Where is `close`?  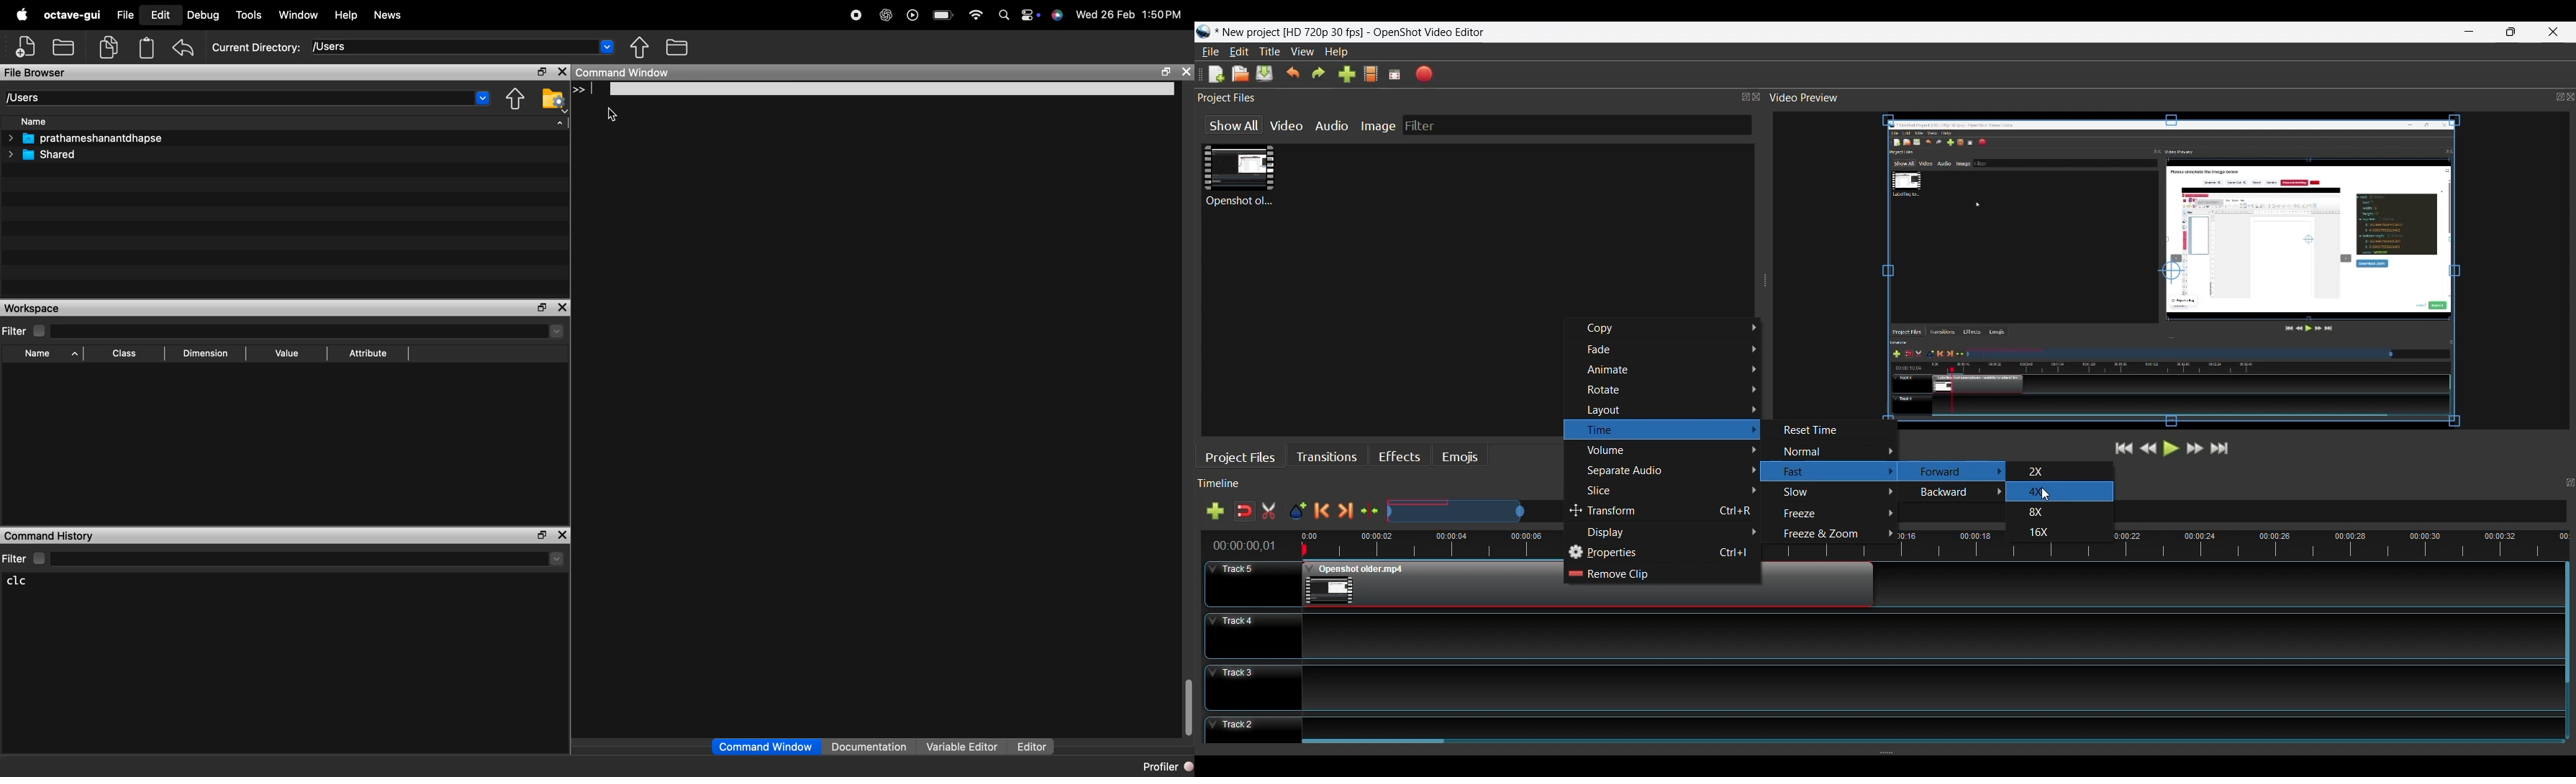
close is located at coordinates (564, 308).